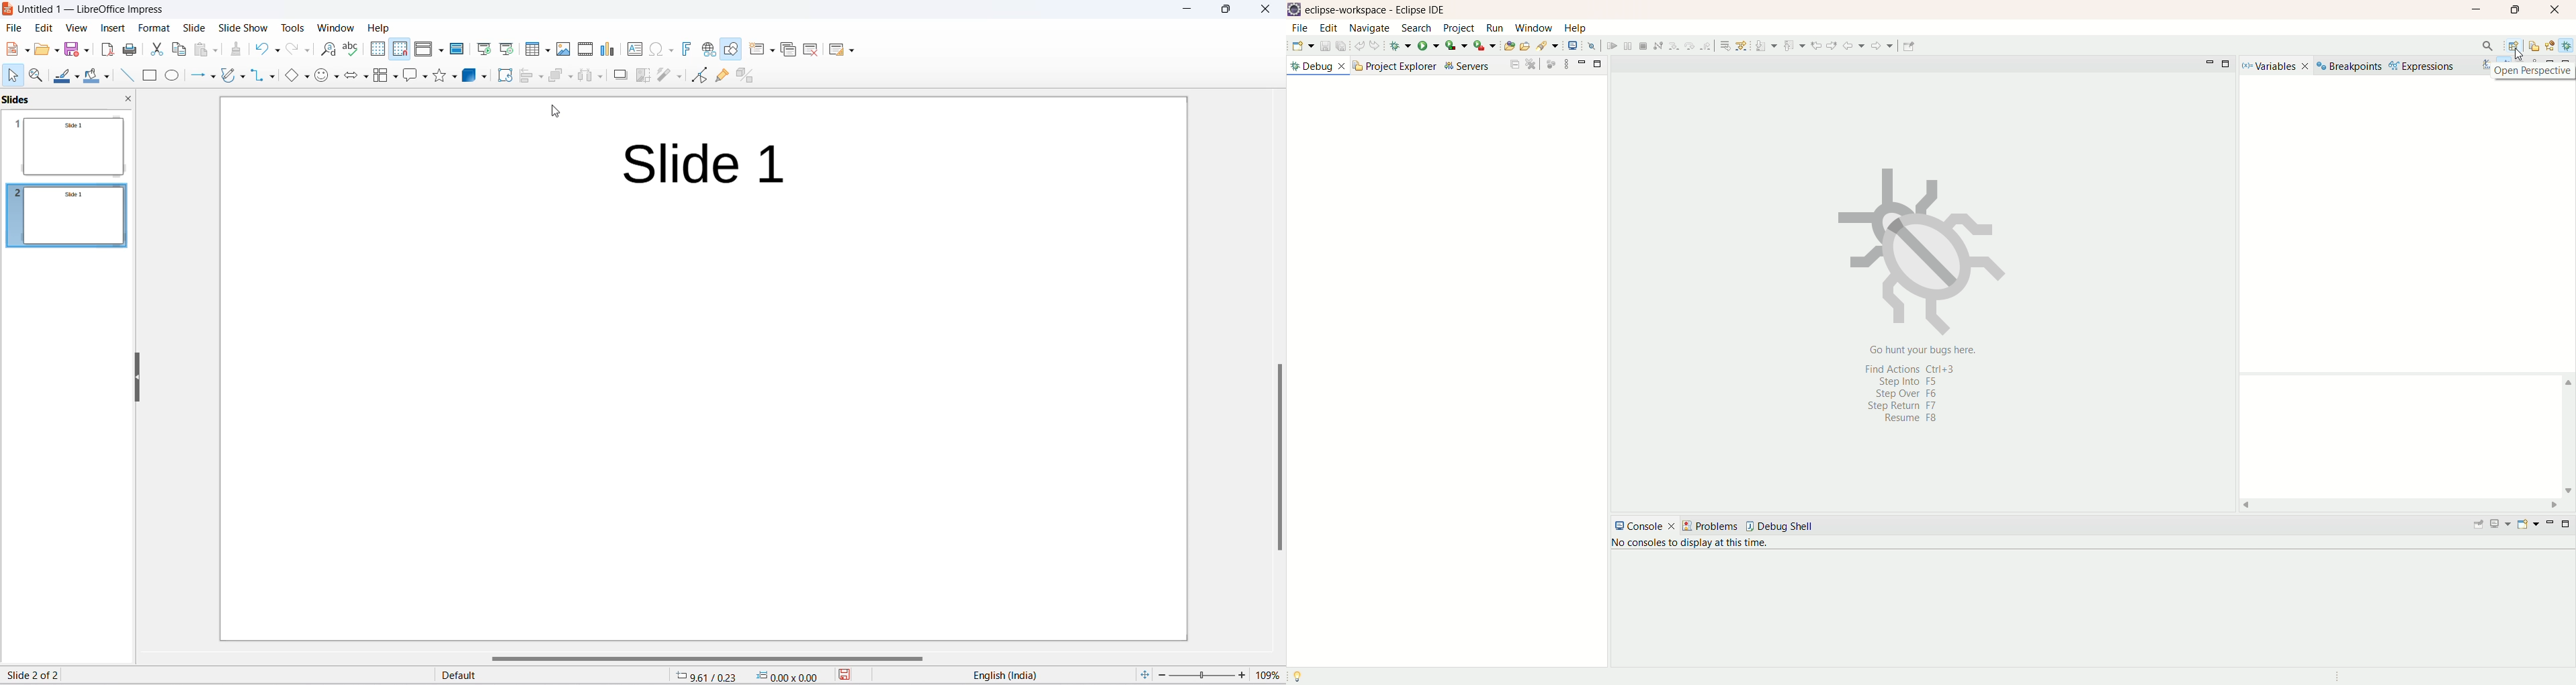 Image resolution: width=2576 pixels, height=700 pixels. Describe the element at coordinates (482, 48) in the screenshot. I see `start from first slide` at that location.